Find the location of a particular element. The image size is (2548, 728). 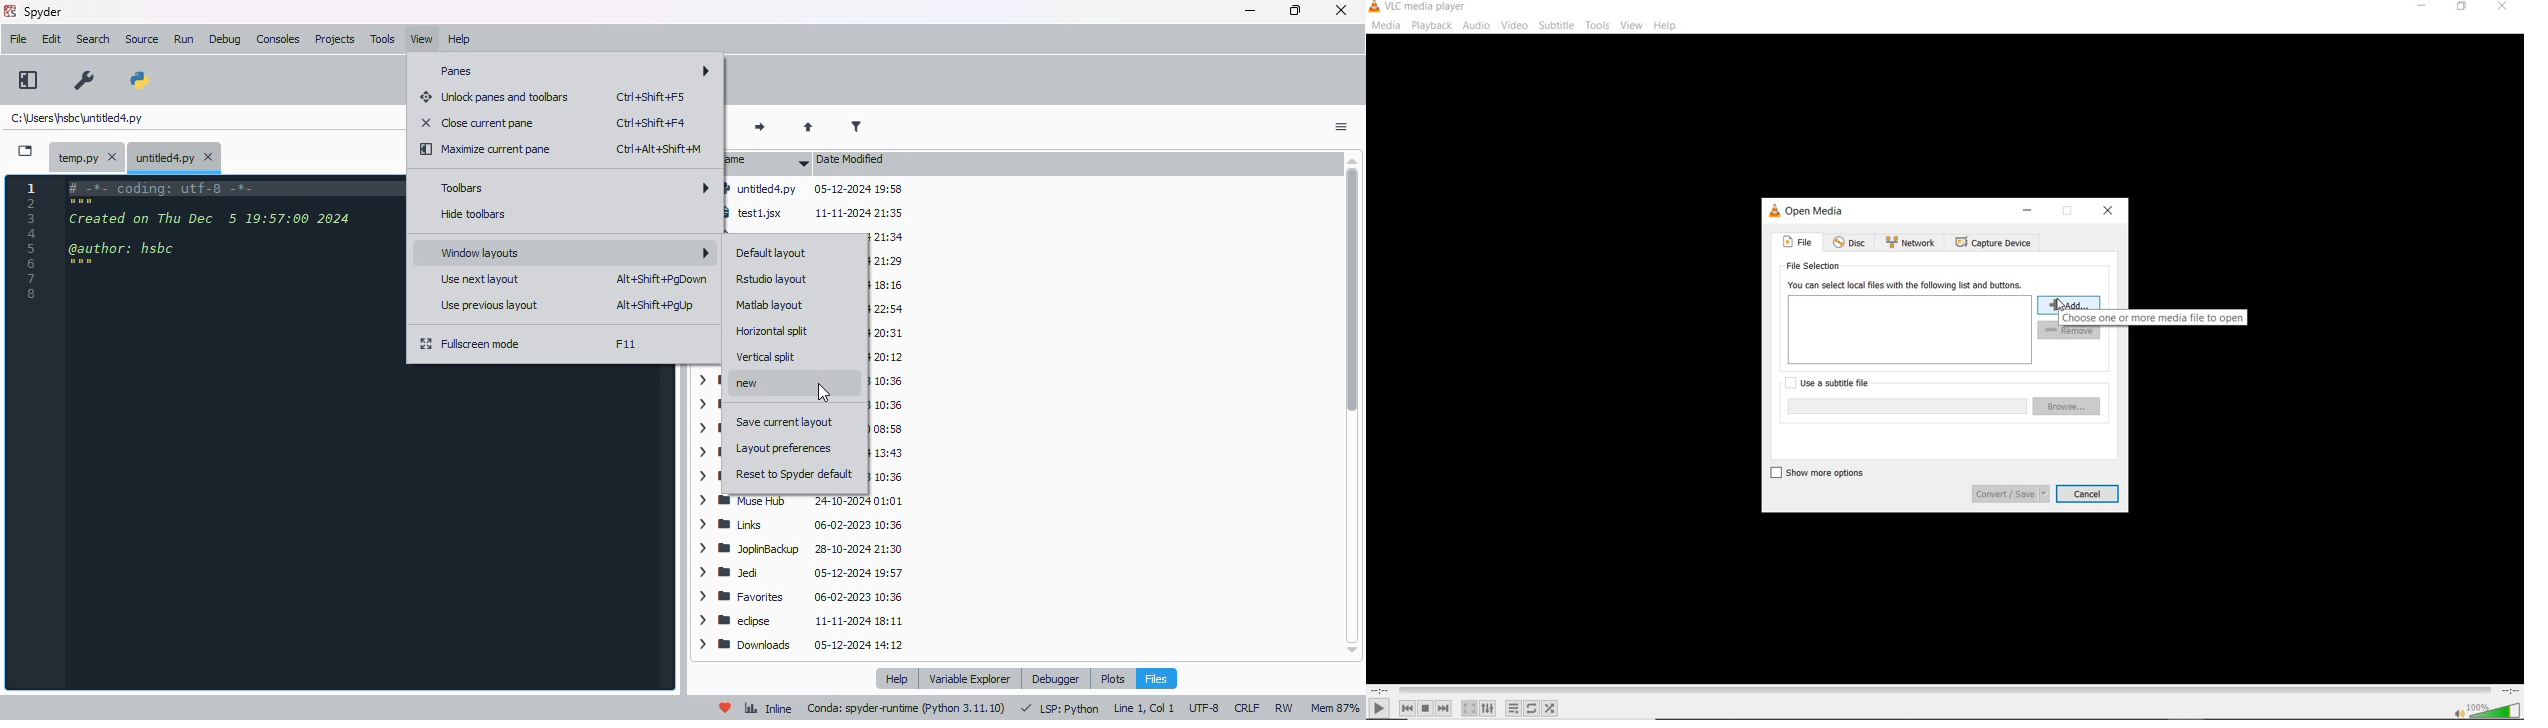

line numbers is located at coordinates (32, 240).